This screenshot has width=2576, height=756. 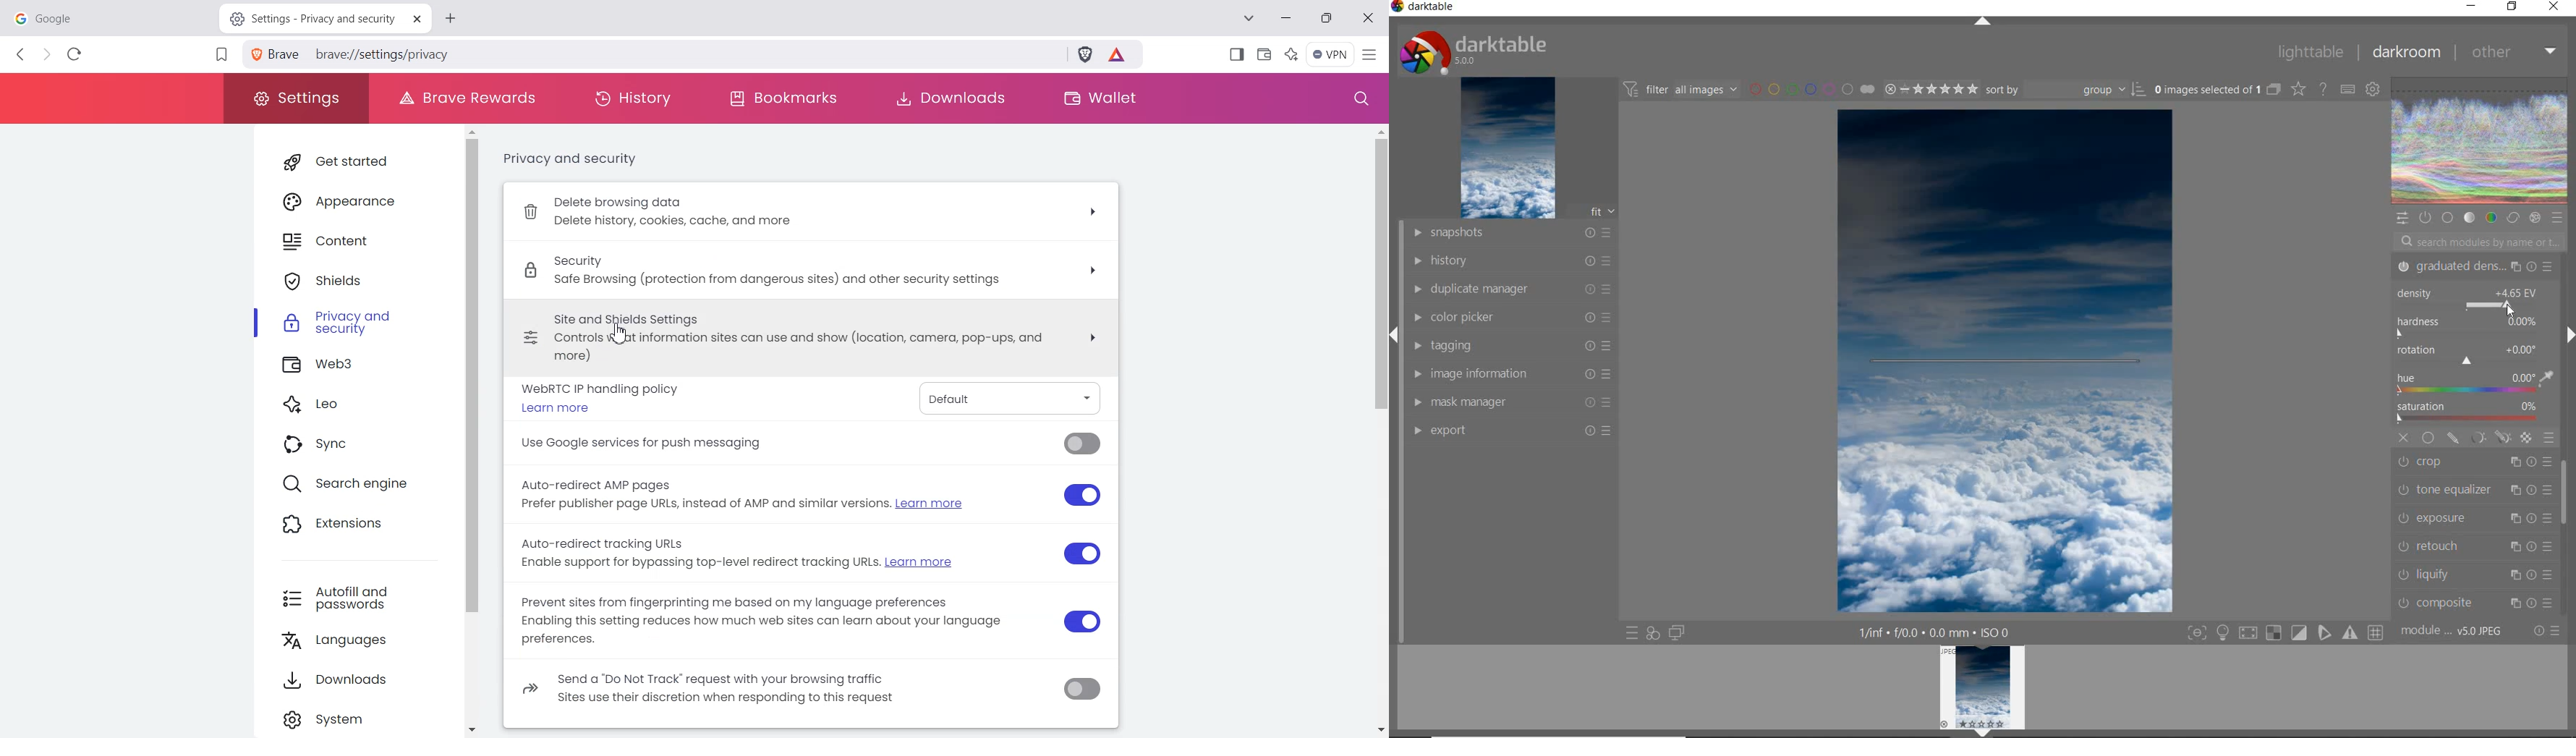 What do you see at coordinates (359, 366) in the screenshot?
I see `Web3` at bounding box center [359, 366].